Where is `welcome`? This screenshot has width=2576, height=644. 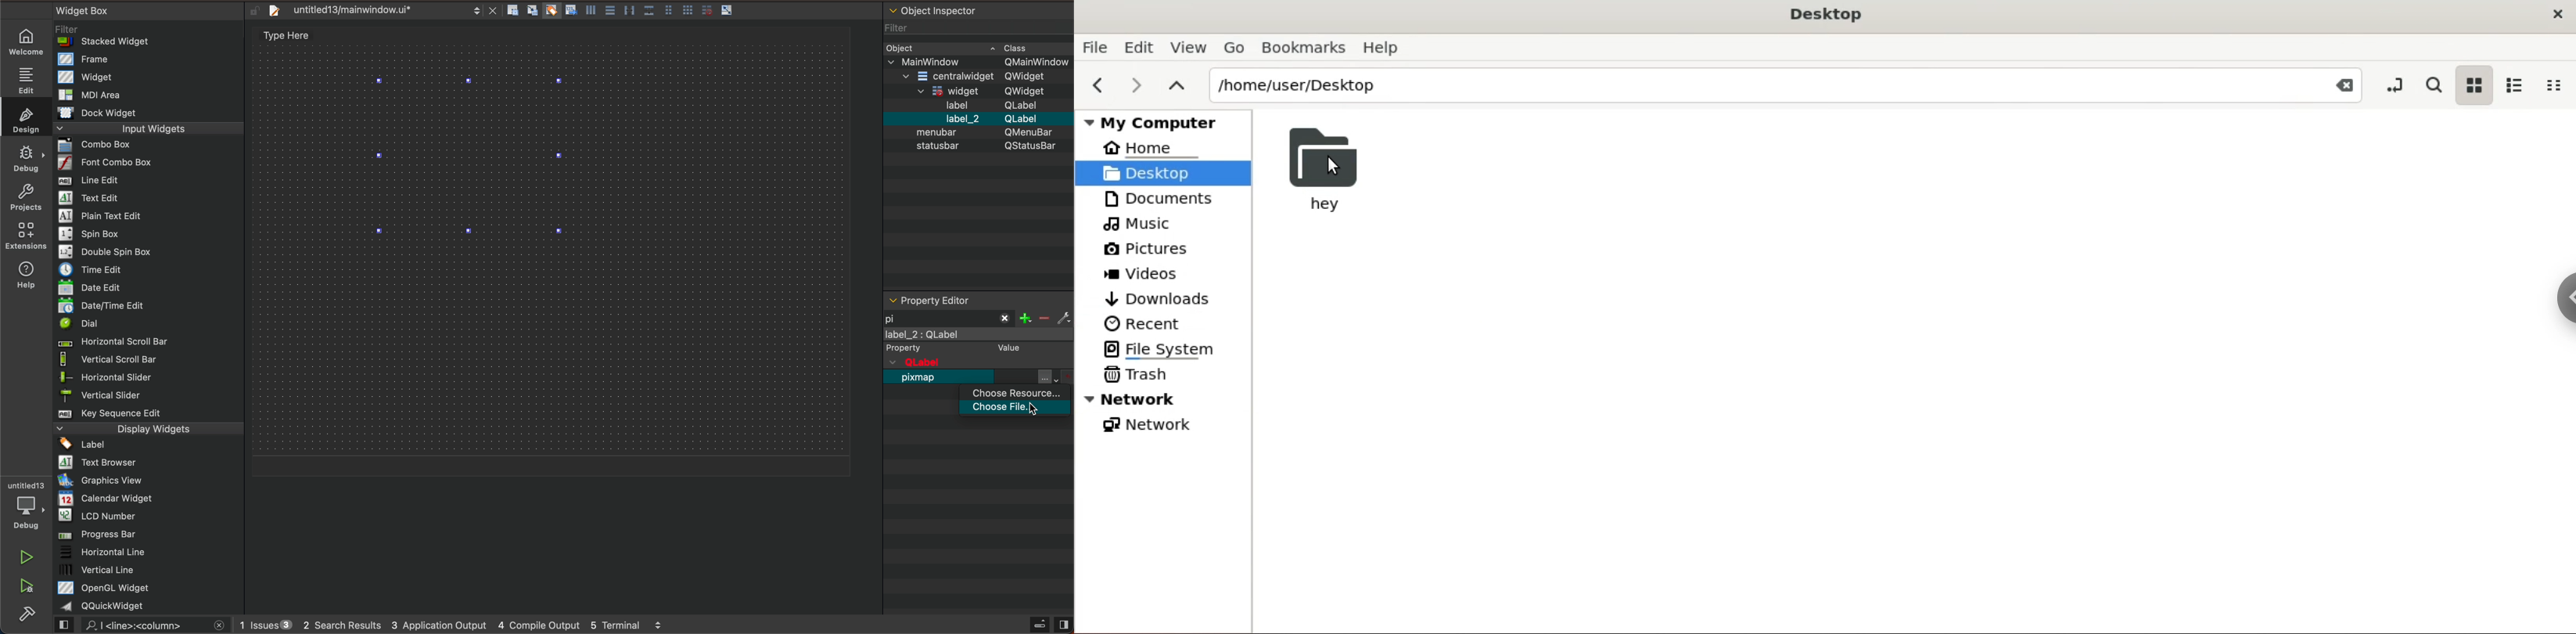
welcome is located at coordinates (27, 41).